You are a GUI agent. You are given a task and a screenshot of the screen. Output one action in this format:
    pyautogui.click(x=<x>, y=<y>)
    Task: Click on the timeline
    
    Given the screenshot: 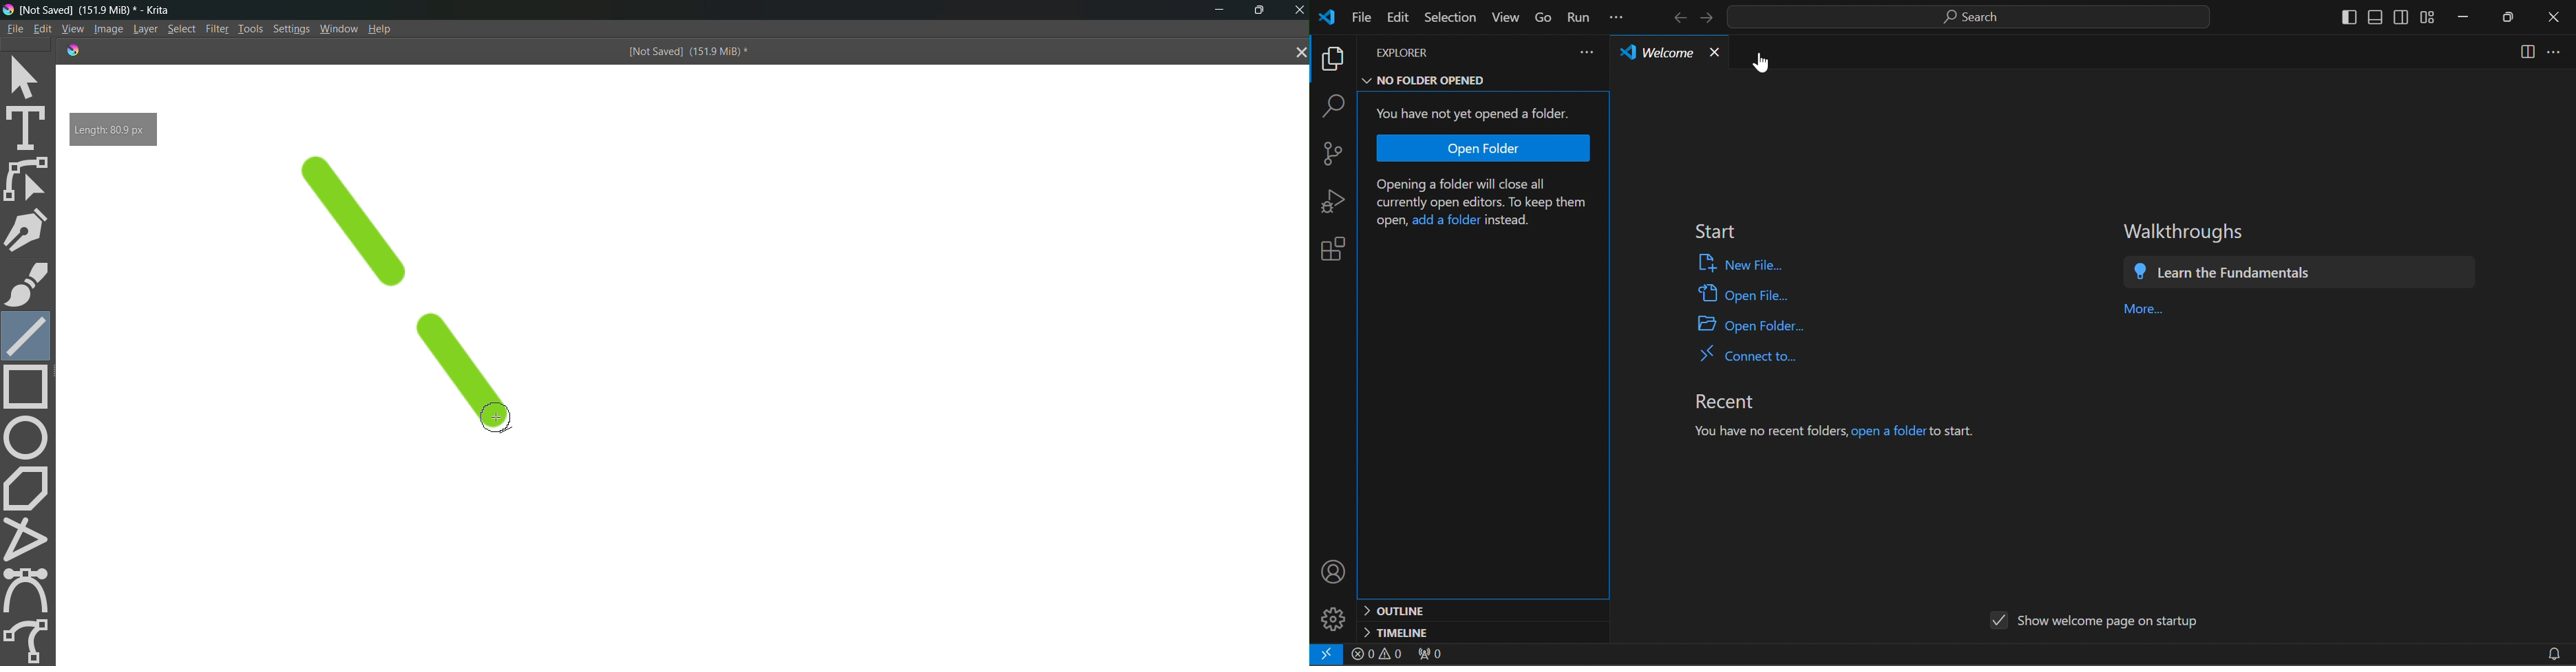 What is the action you would take?
    pyautogui.click(x=1480, y=632)
    